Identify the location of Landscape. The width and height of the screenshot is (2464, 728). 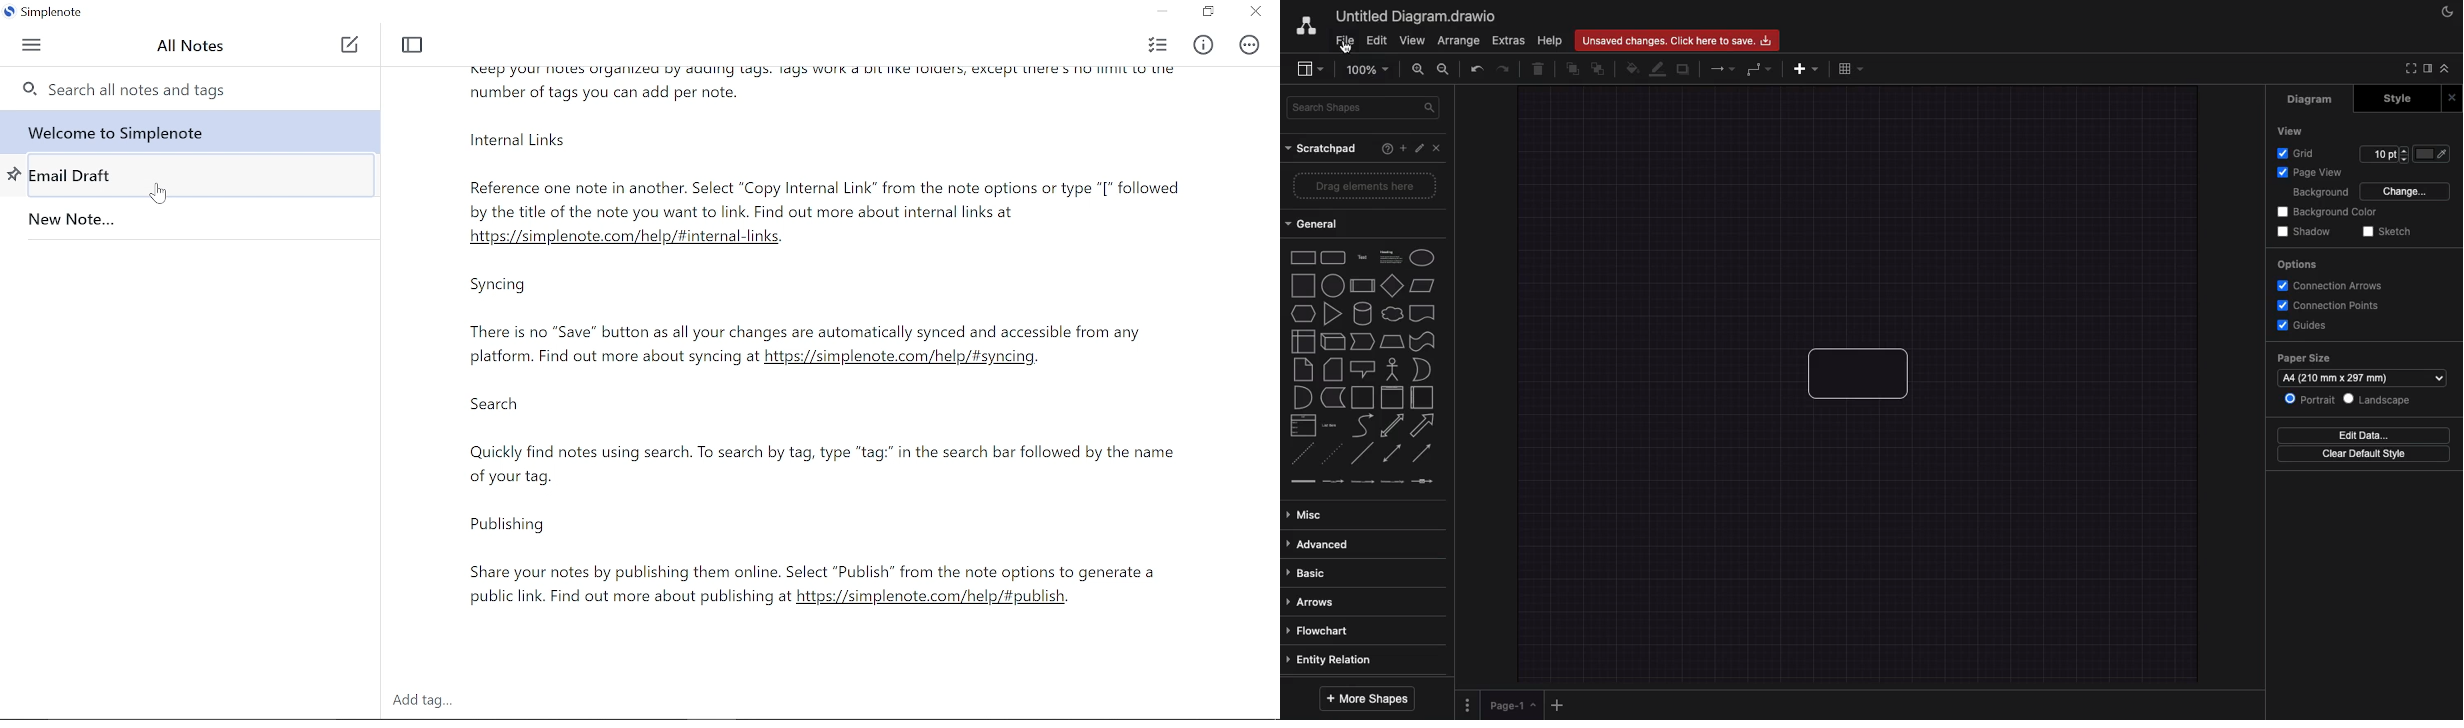
(2385, 399).